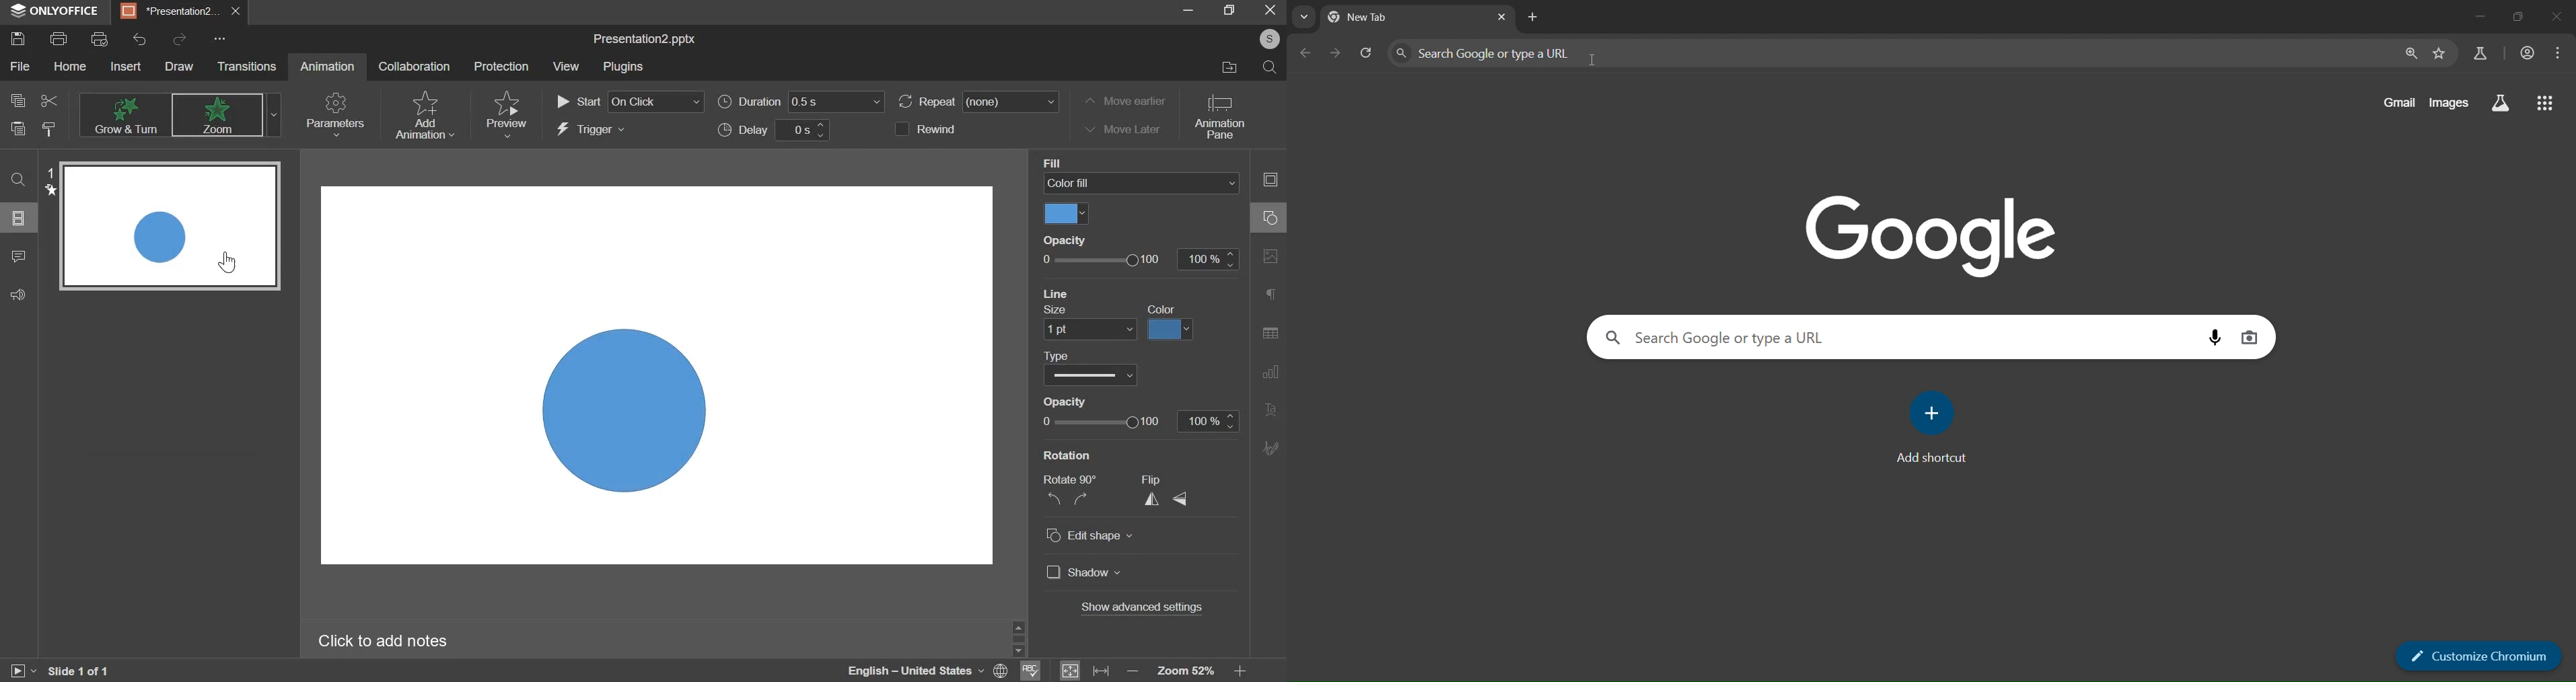 This screenshot has height=700, width=2576. What do you see at coordinates (506, 113) in the screenshot?
I see `preview` at bounding box center [506, 113].